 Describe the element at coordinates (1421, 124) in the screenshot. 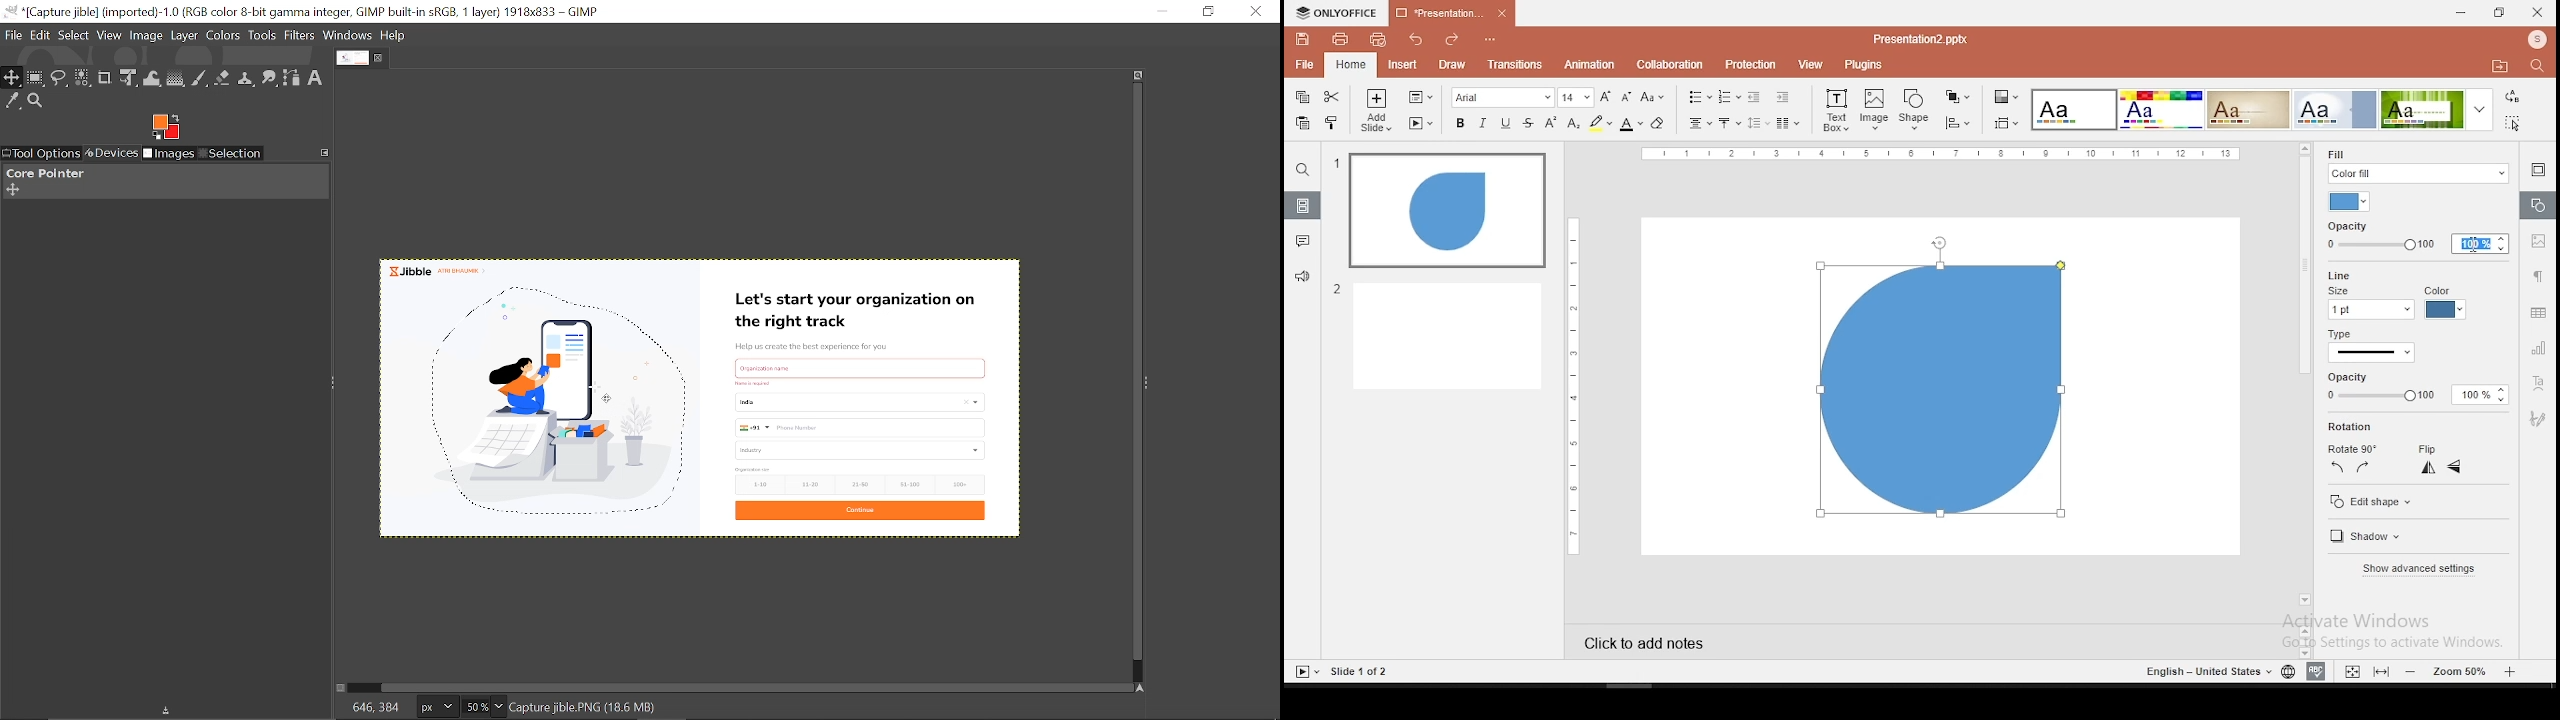

I see `start slideshow` at that location.